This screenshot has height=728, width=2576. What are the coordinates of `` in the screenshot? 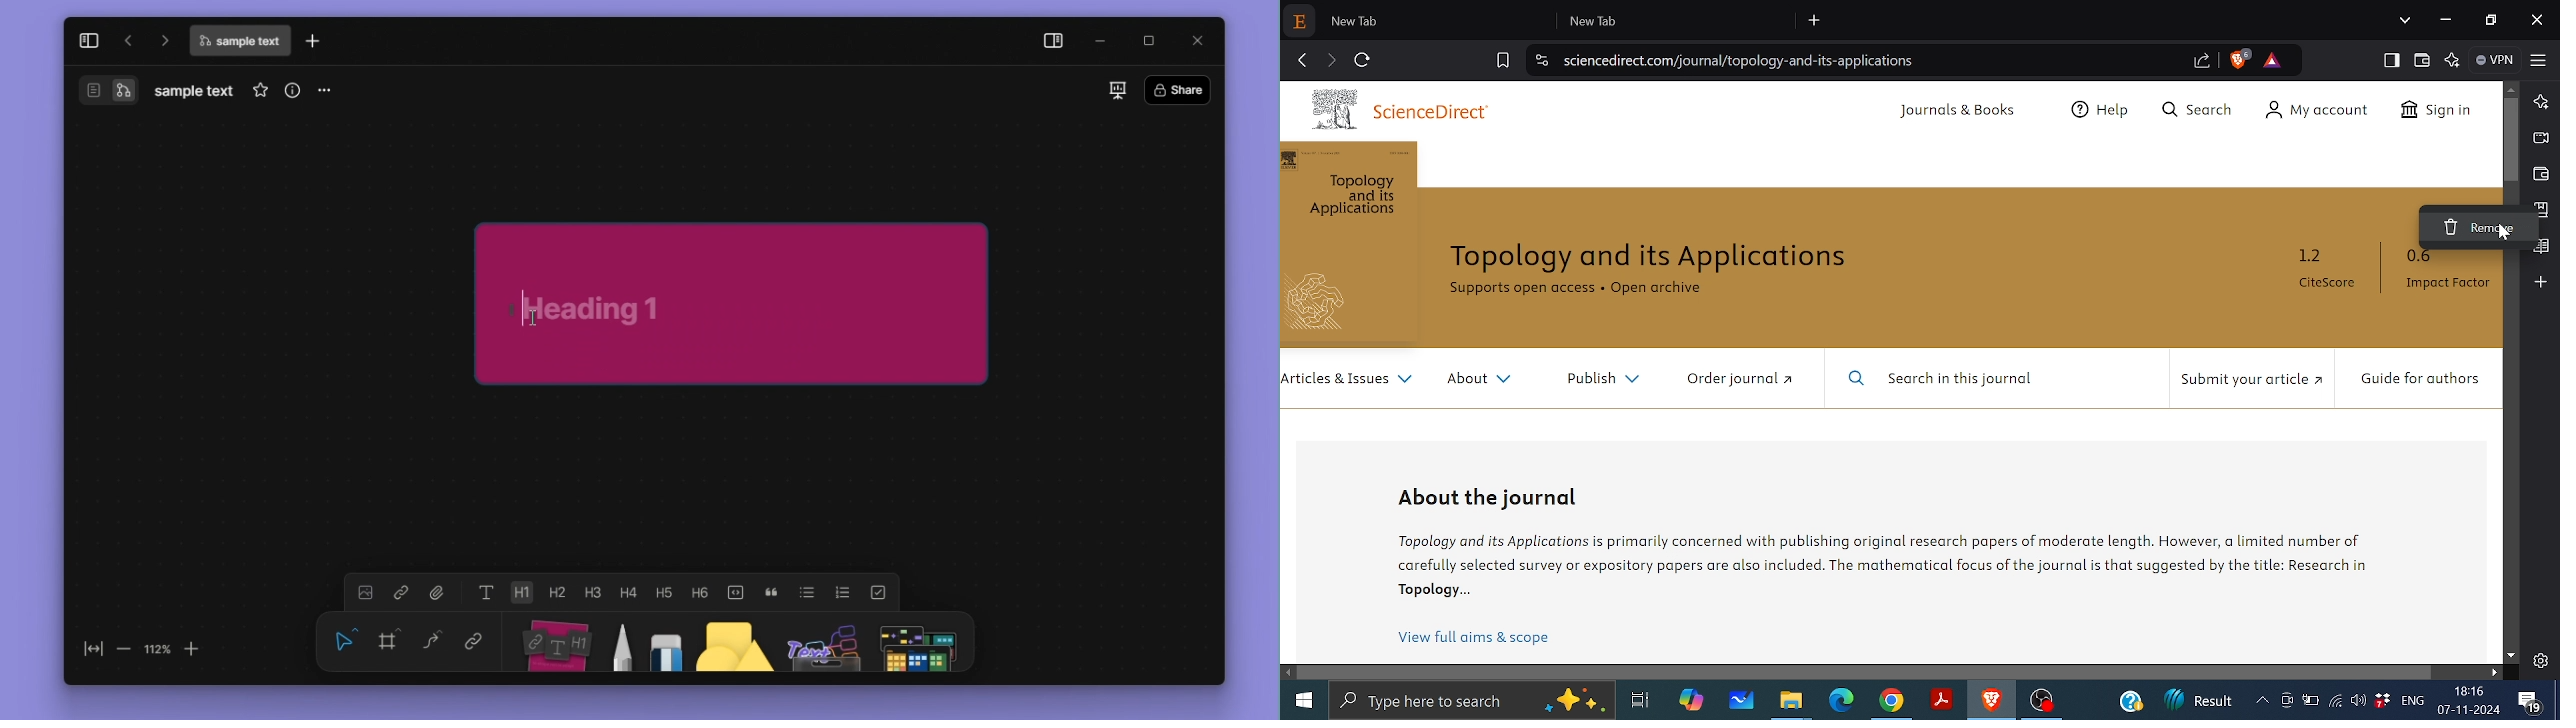 It's located at (2337, 702).